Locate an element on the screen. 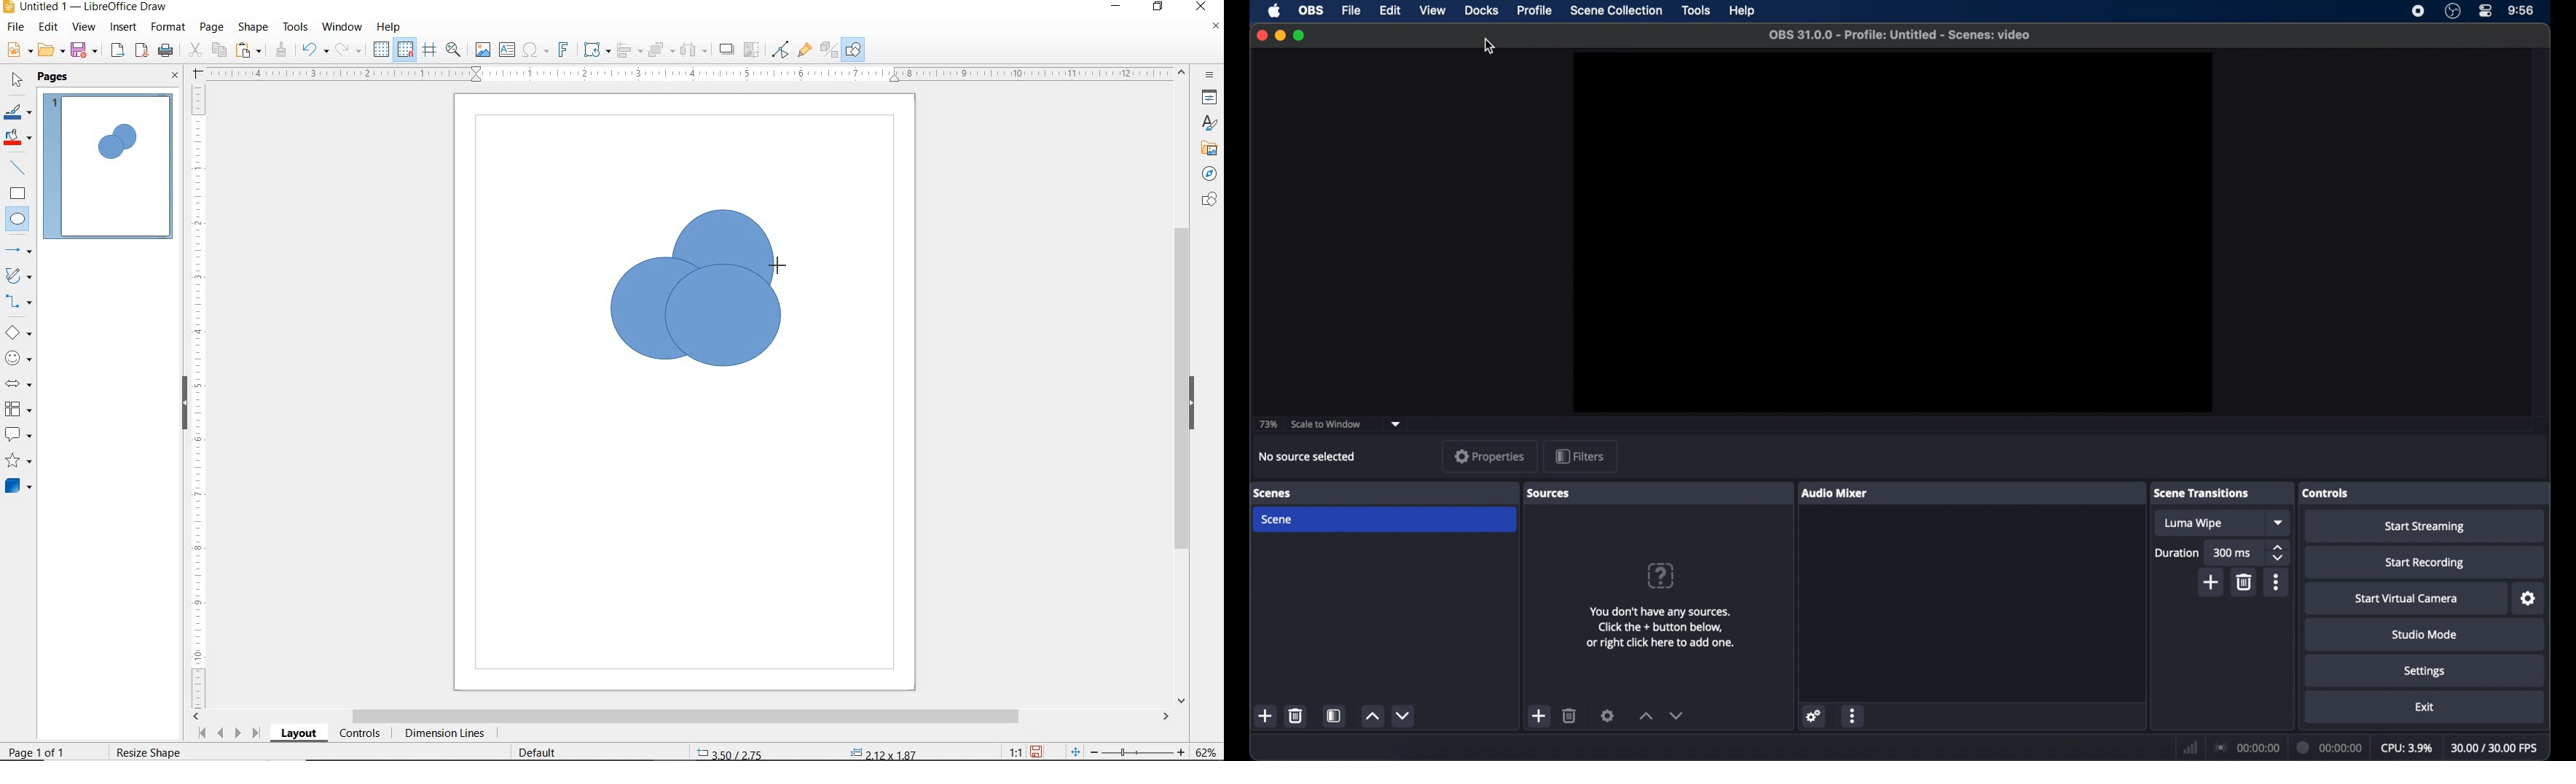 The width and height of the screenshot is (2576, 784). connections is located at coordinates (2246, 748).